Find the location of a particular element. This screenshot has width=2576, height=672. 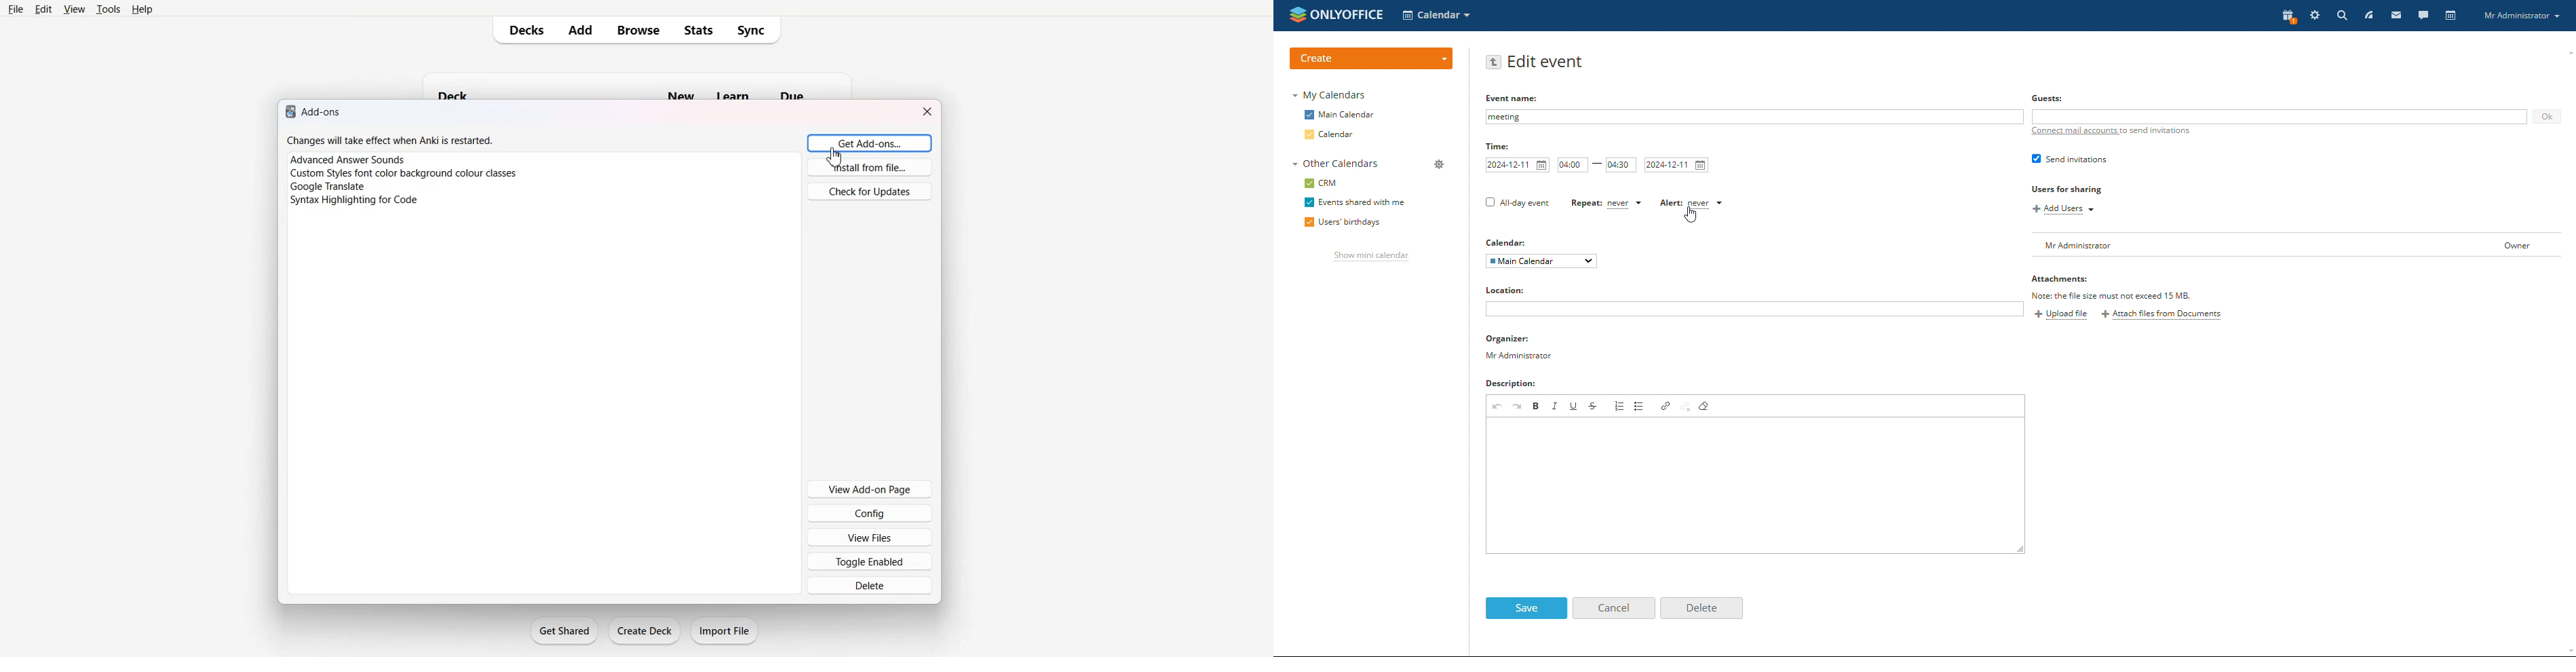

Sync is located at coordinates (758, 30).